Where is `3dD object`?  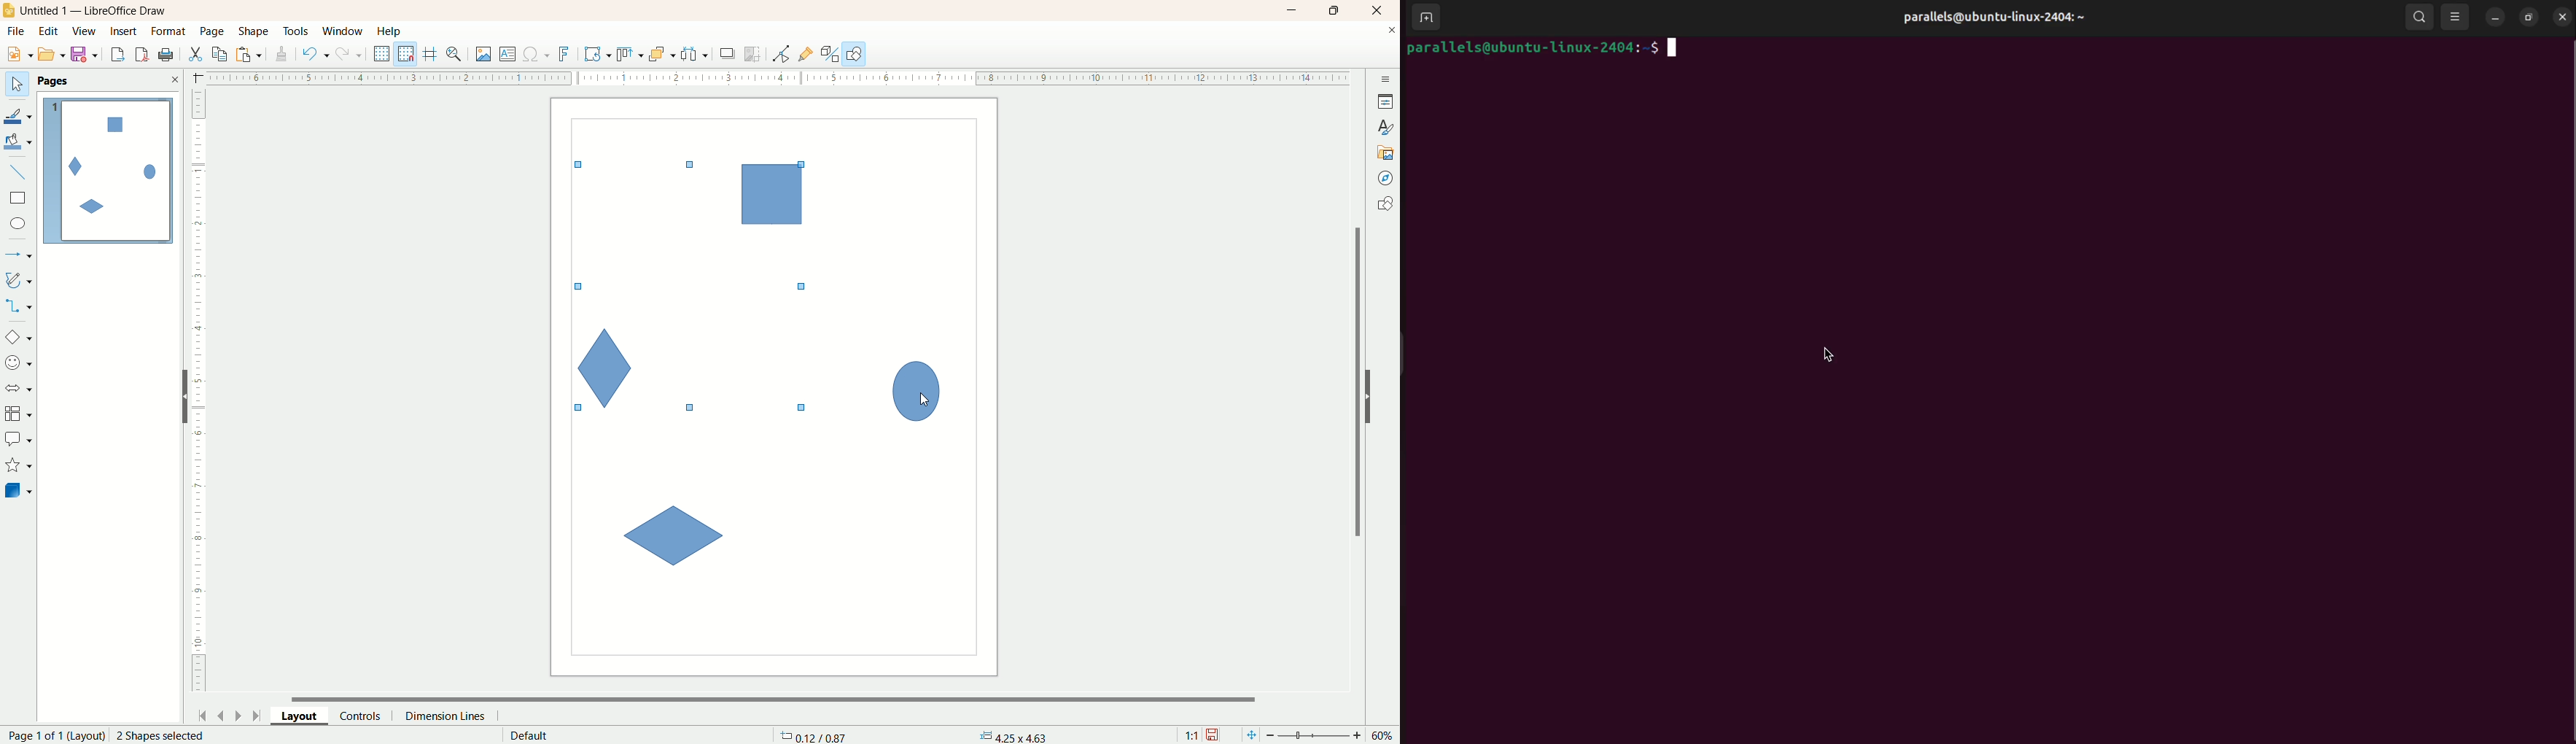 3dD object is located at coordinates (17, 490).